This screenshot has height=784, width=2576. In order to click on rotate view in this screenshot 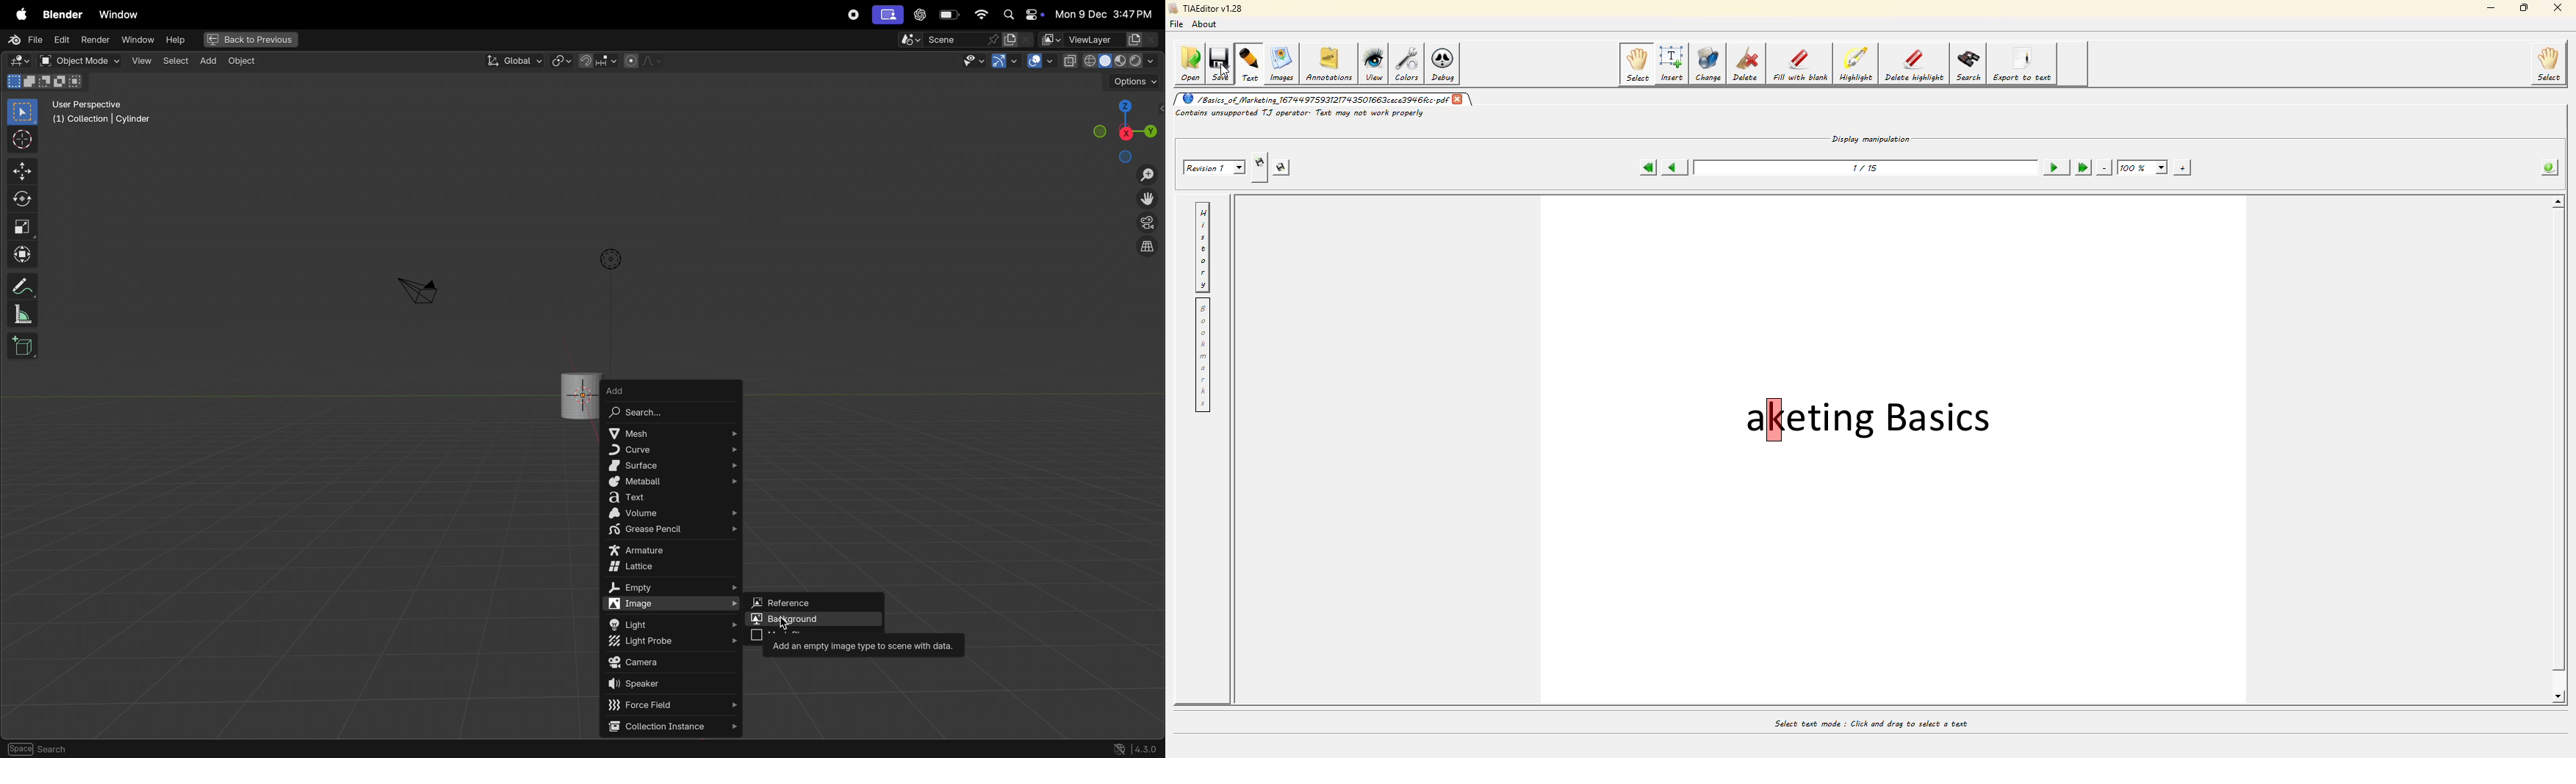, I will do `click(86, 749)`.